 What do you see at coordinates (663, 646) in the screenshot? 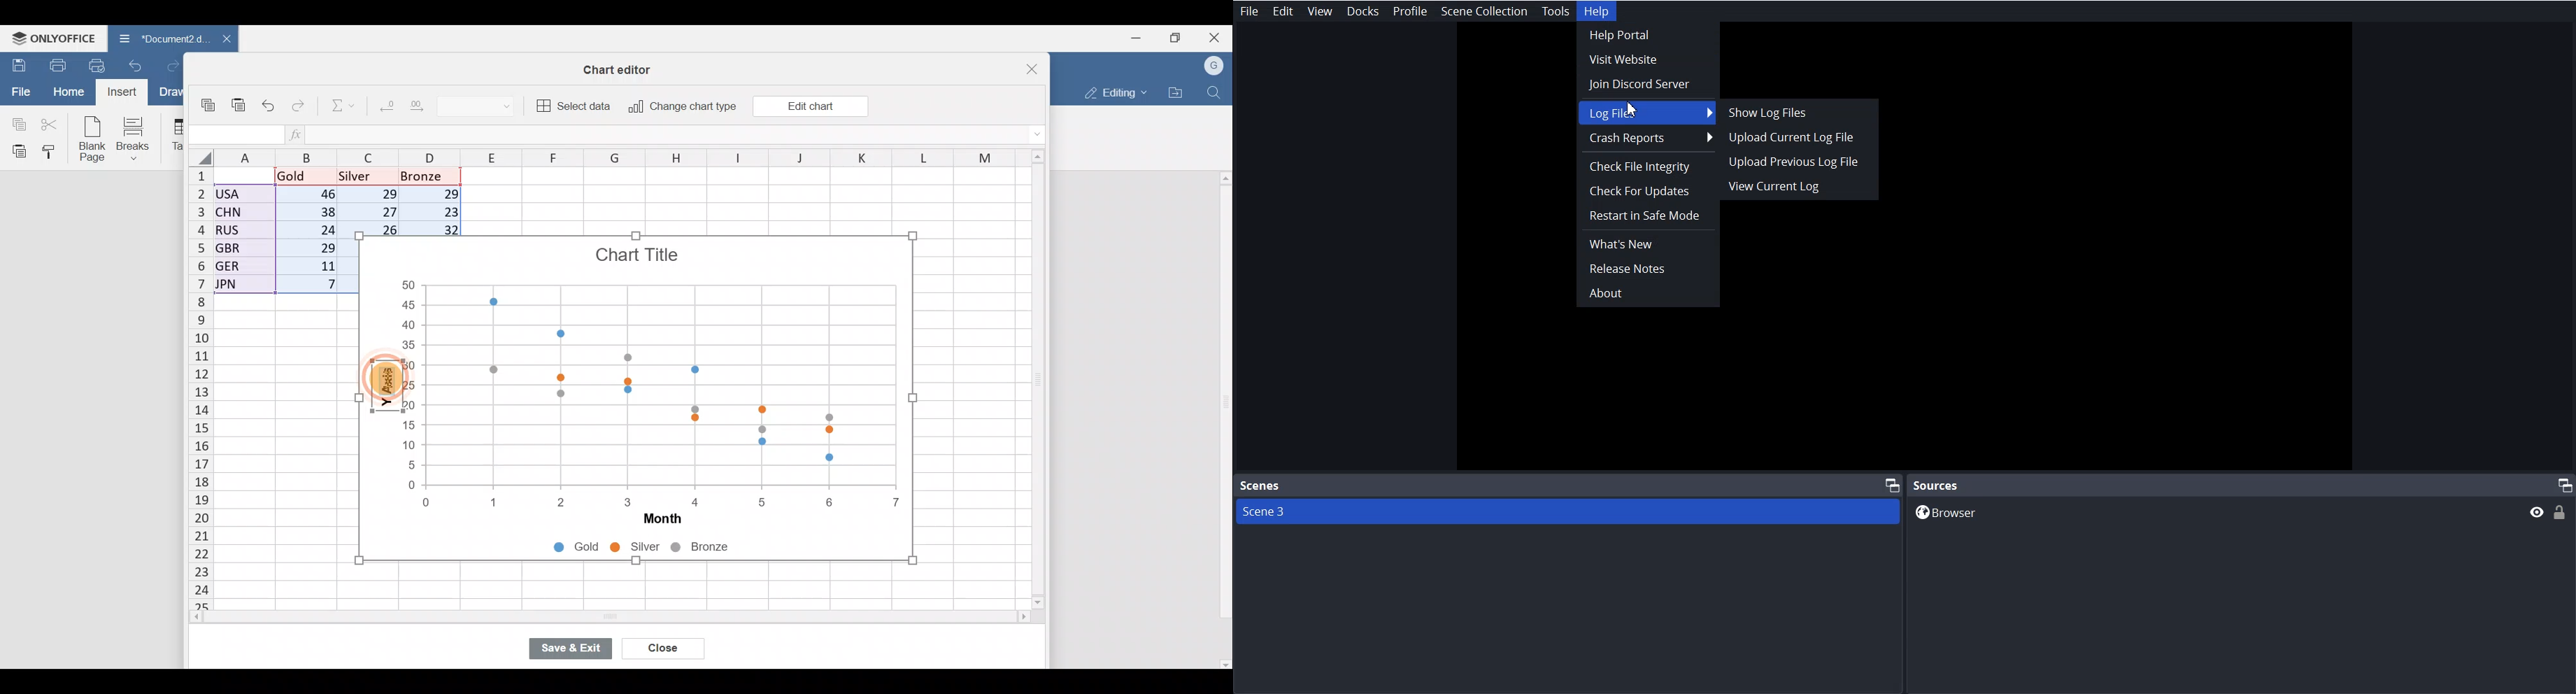
I see `Close` at bounding box center [663, 646].